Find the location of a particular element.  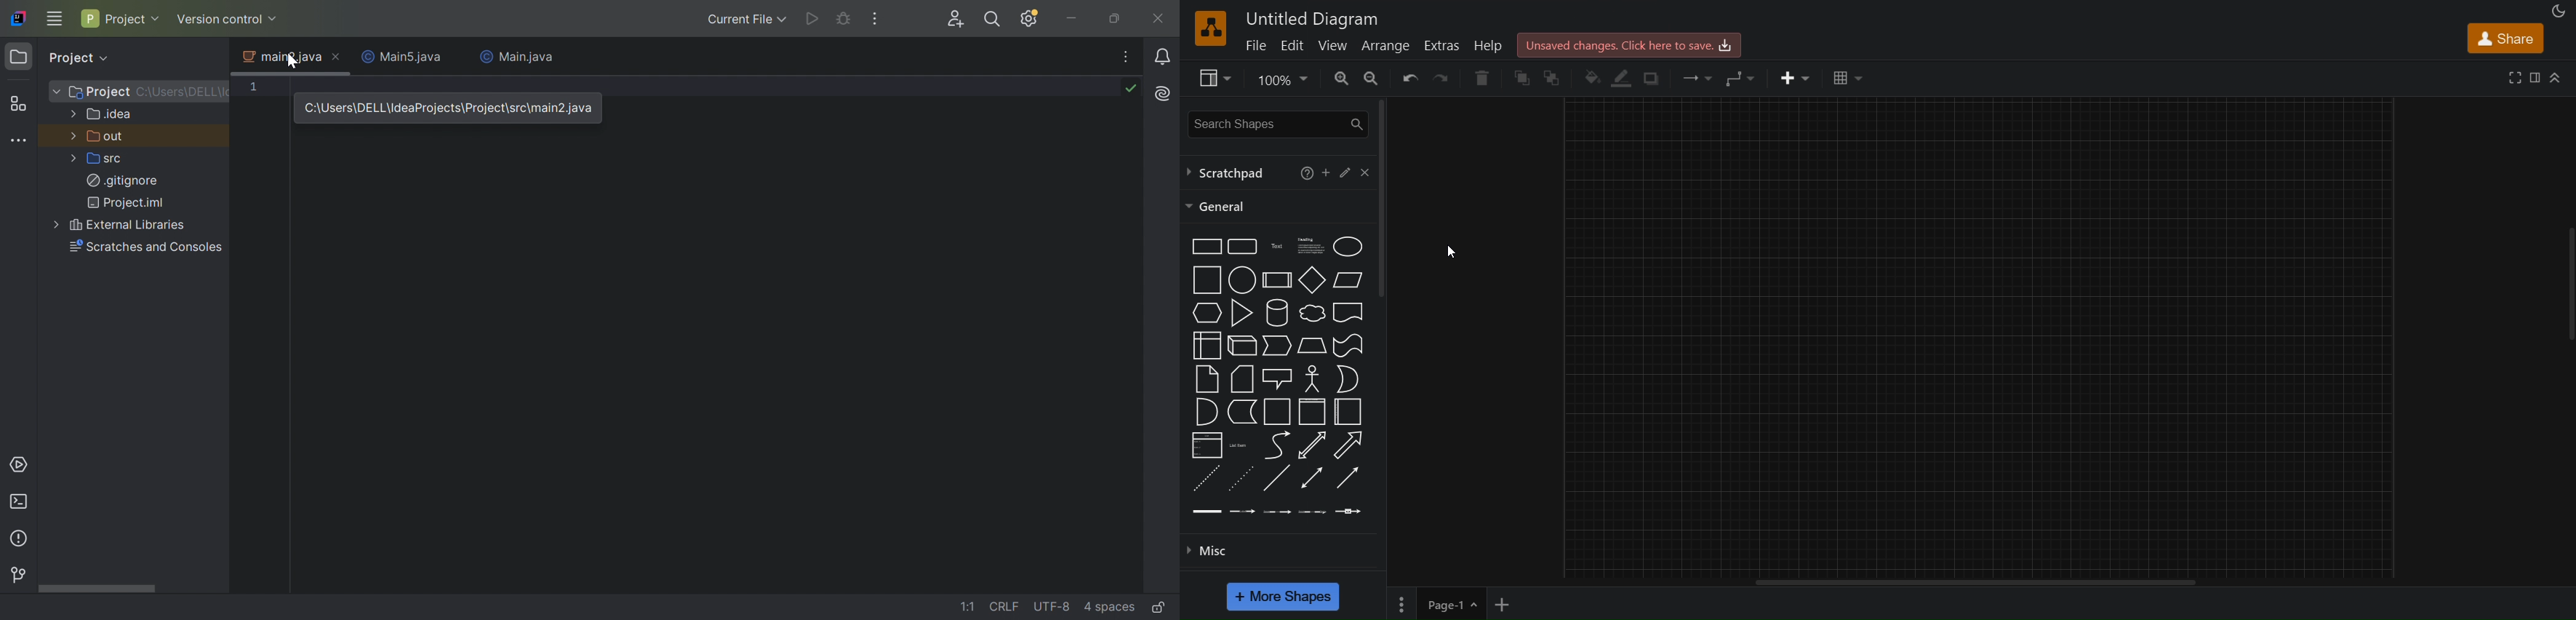

share is located at coordinates (2506, 36).